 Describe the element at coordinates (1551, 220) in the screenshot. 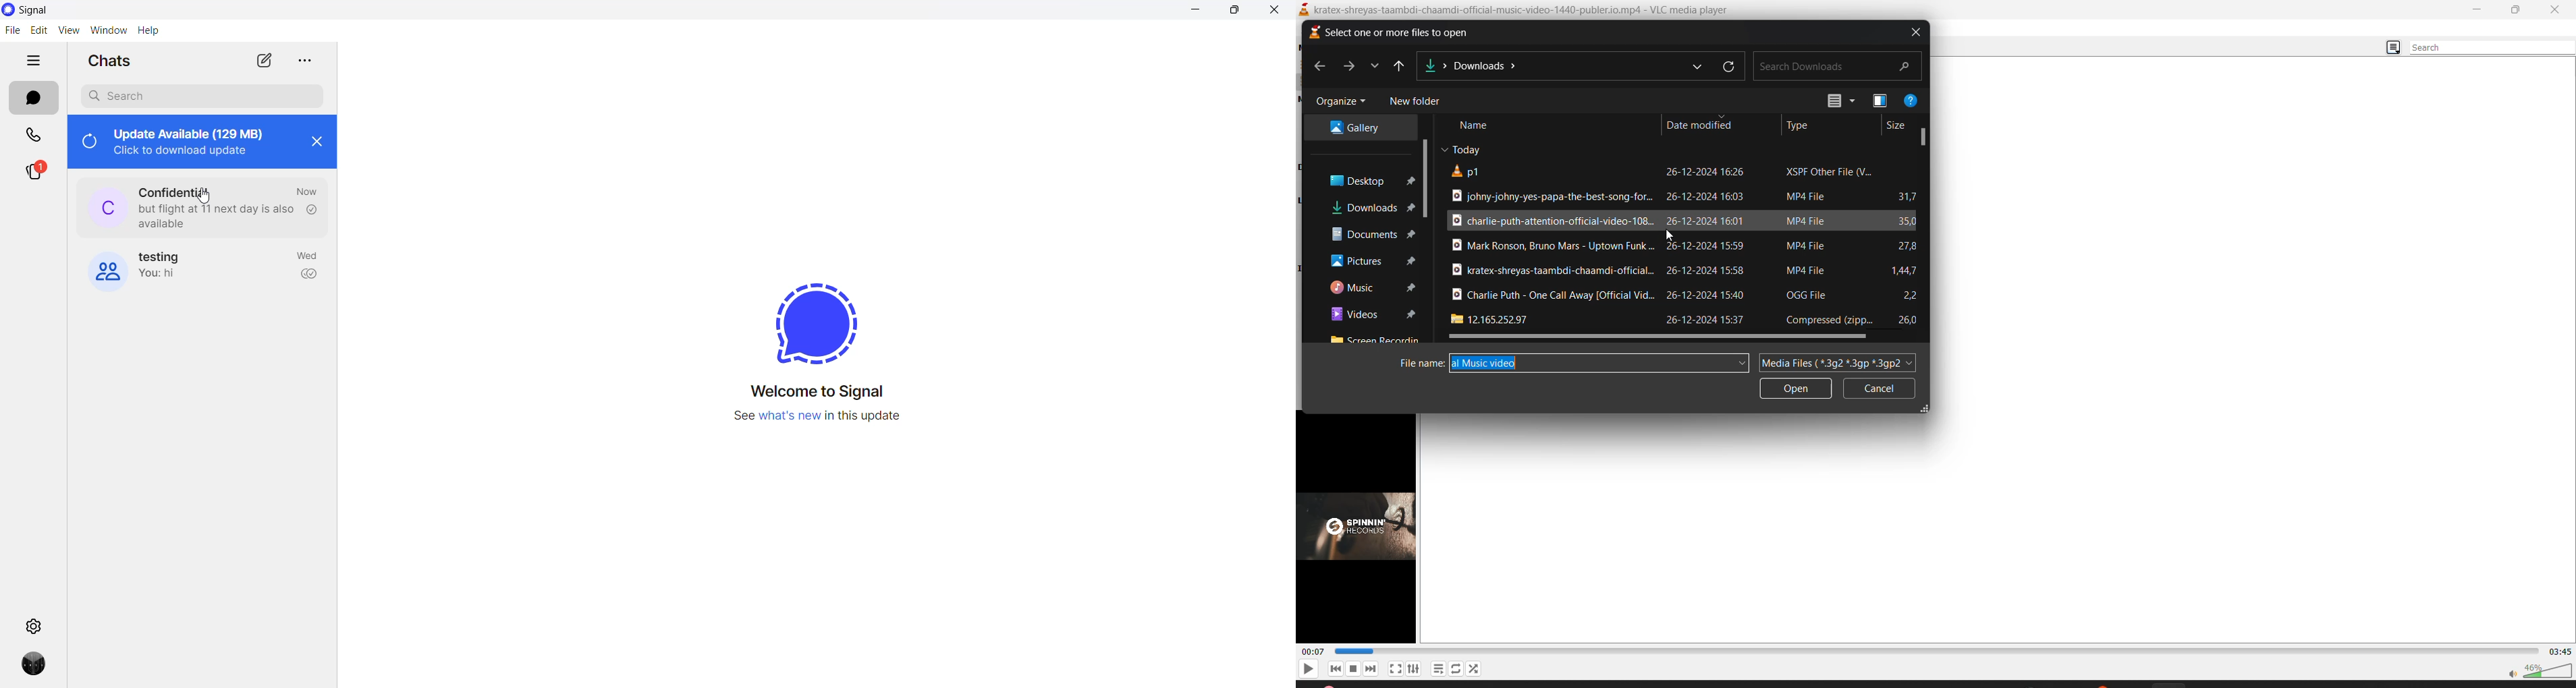

I see `file title` at that location.